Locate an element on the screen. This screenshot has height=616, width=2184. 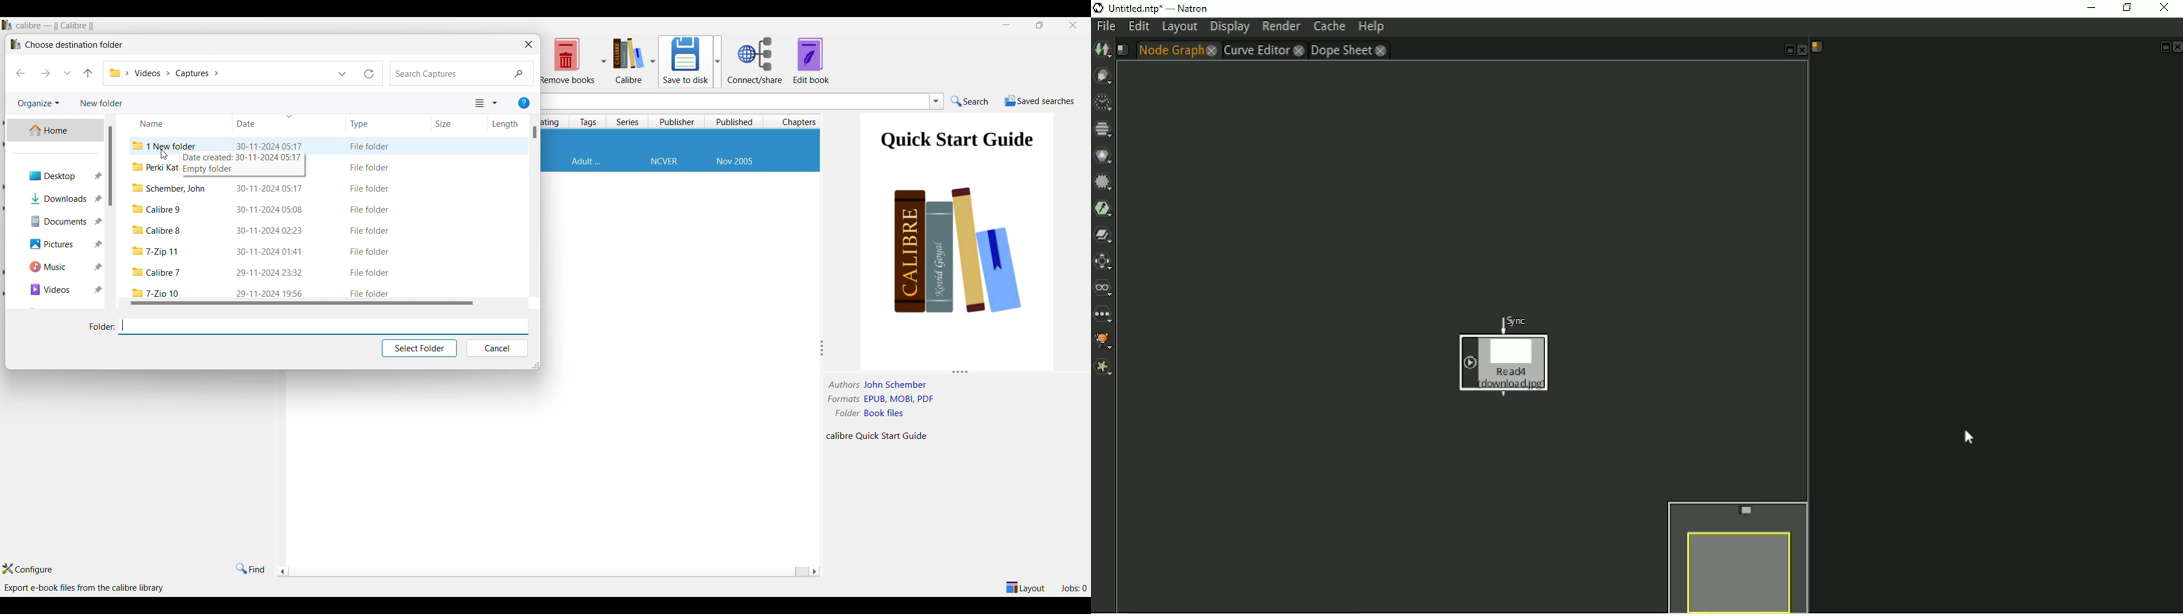
scroll right is located at coordinates (282, 572).